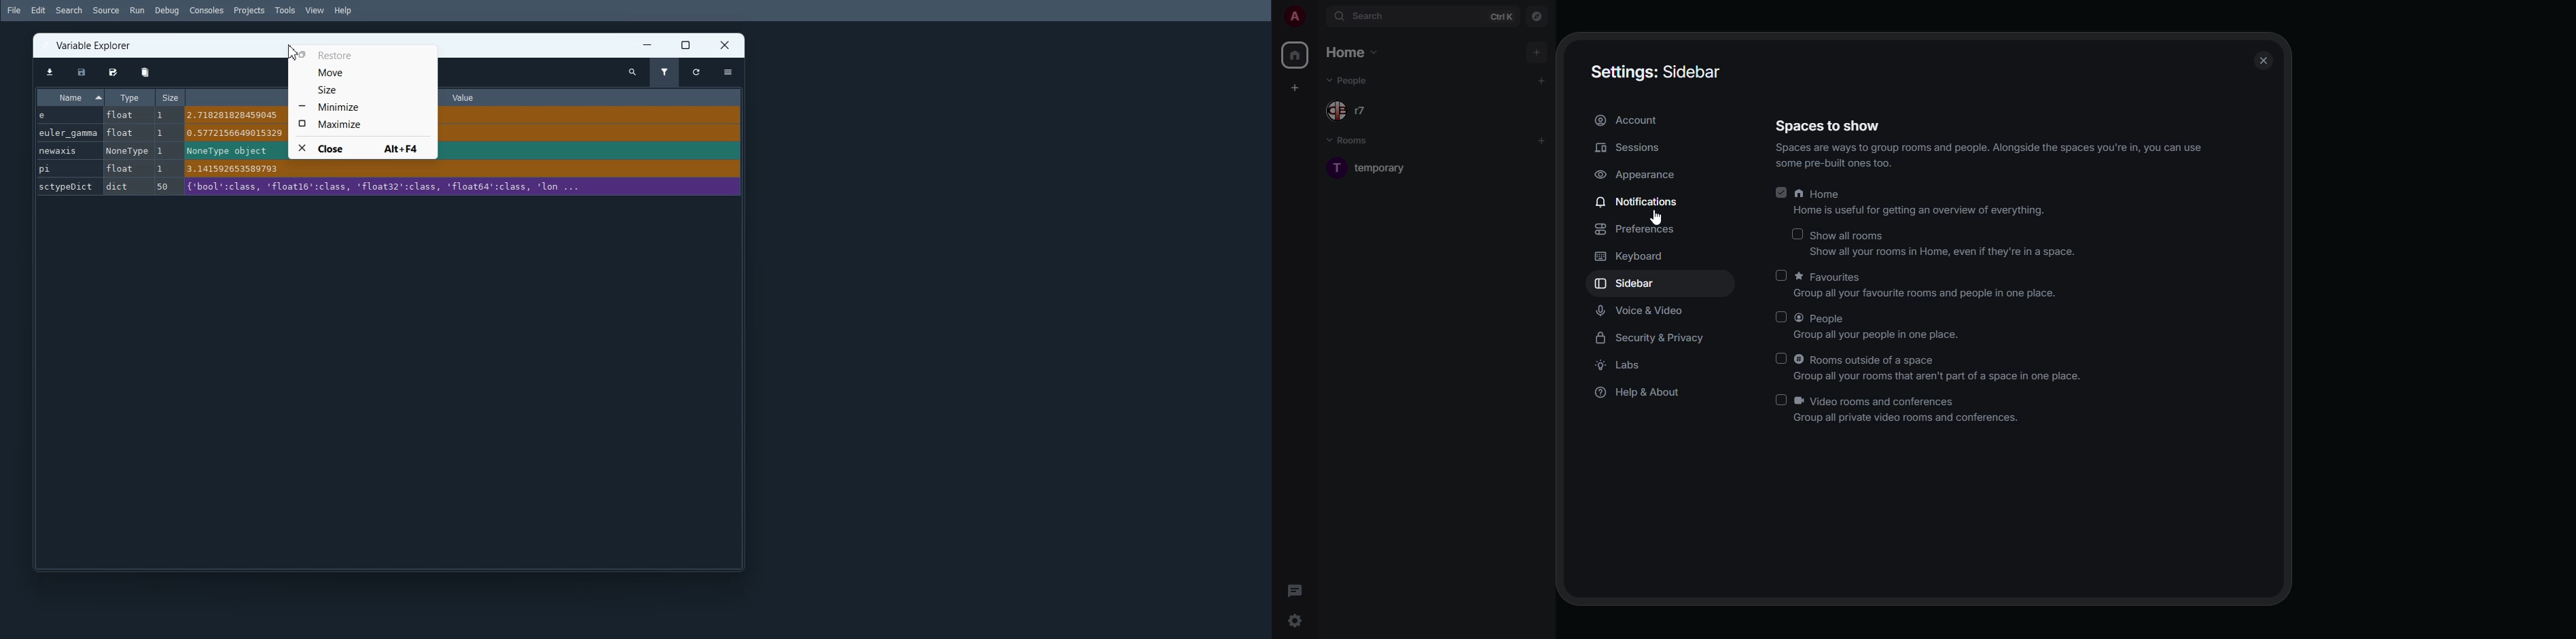 The width and height of the screenshot is (2576, 644). What do you see at coordinates (129, 97) in the screenshot?
I see `Type` at bounding box center [129, 97].